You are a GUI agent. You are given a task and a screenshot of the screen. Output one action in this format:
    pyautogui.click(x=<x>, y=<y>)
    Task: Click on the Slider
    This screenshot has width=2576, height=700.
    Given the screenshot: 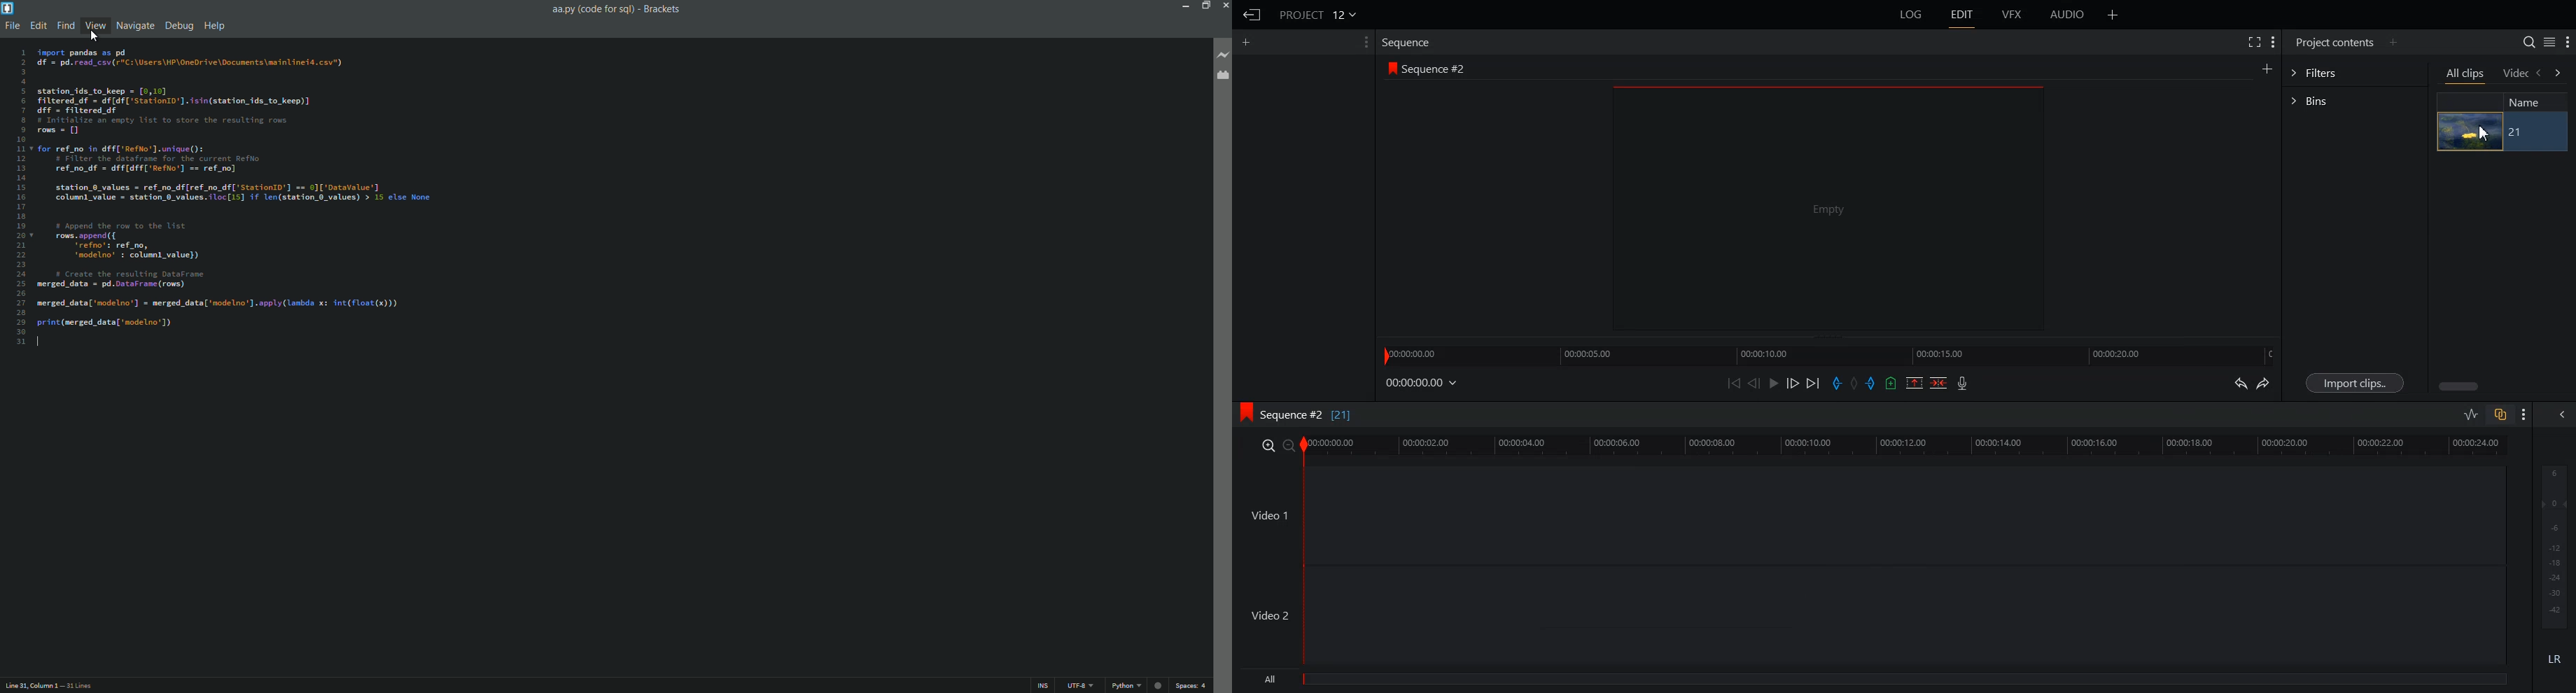 What is the action you would take?
    pyautogui.click(x=1829, y=354)
    